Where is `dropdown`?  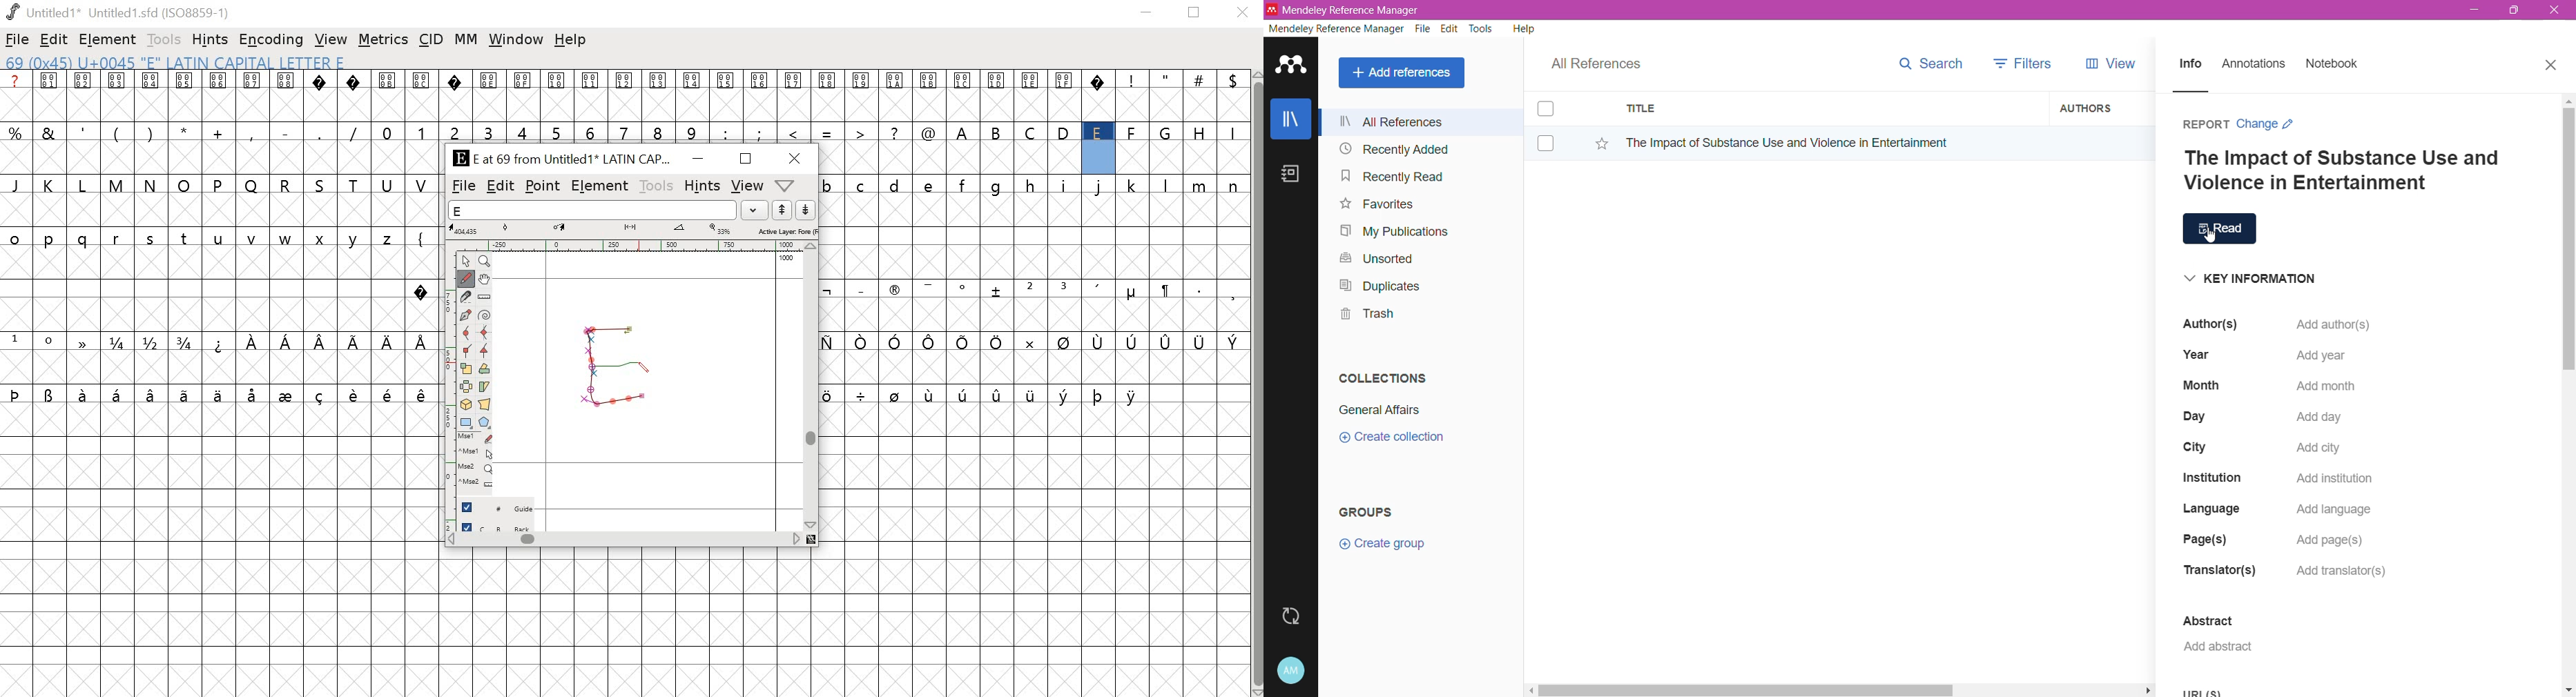 dropdown is located at coordinates (755, 210).